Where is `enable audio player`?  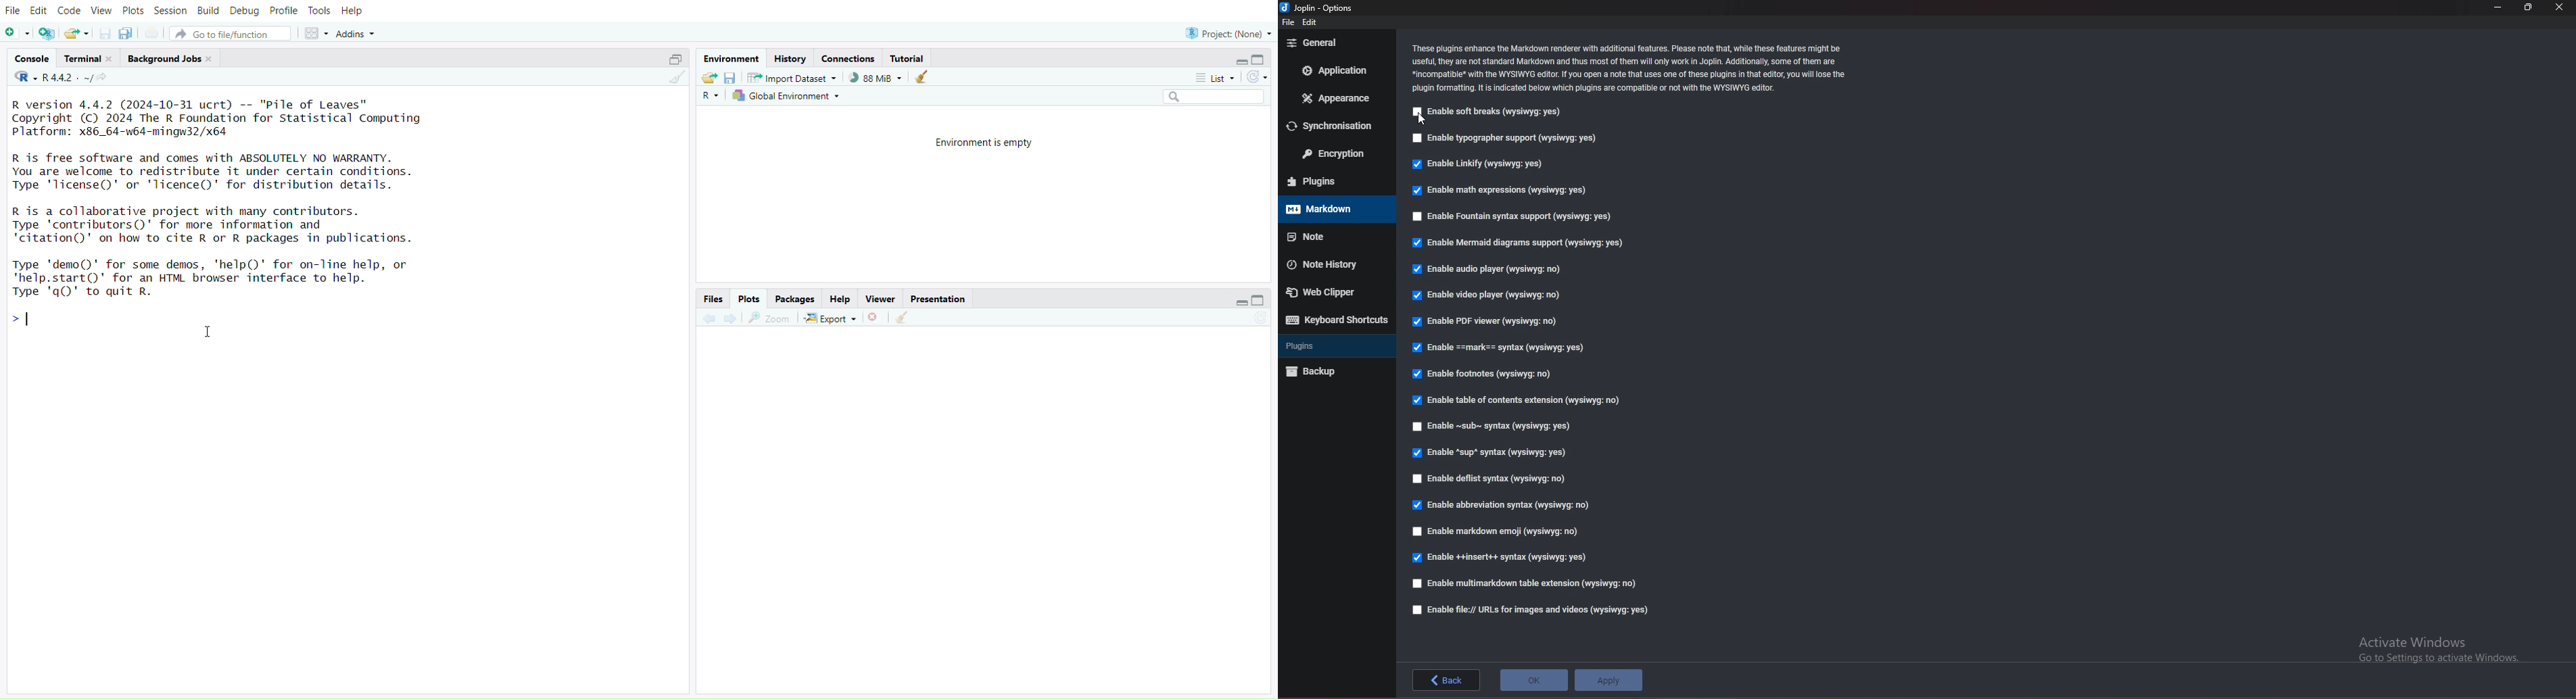 enable audio player is located at coordinates (1487, 270).